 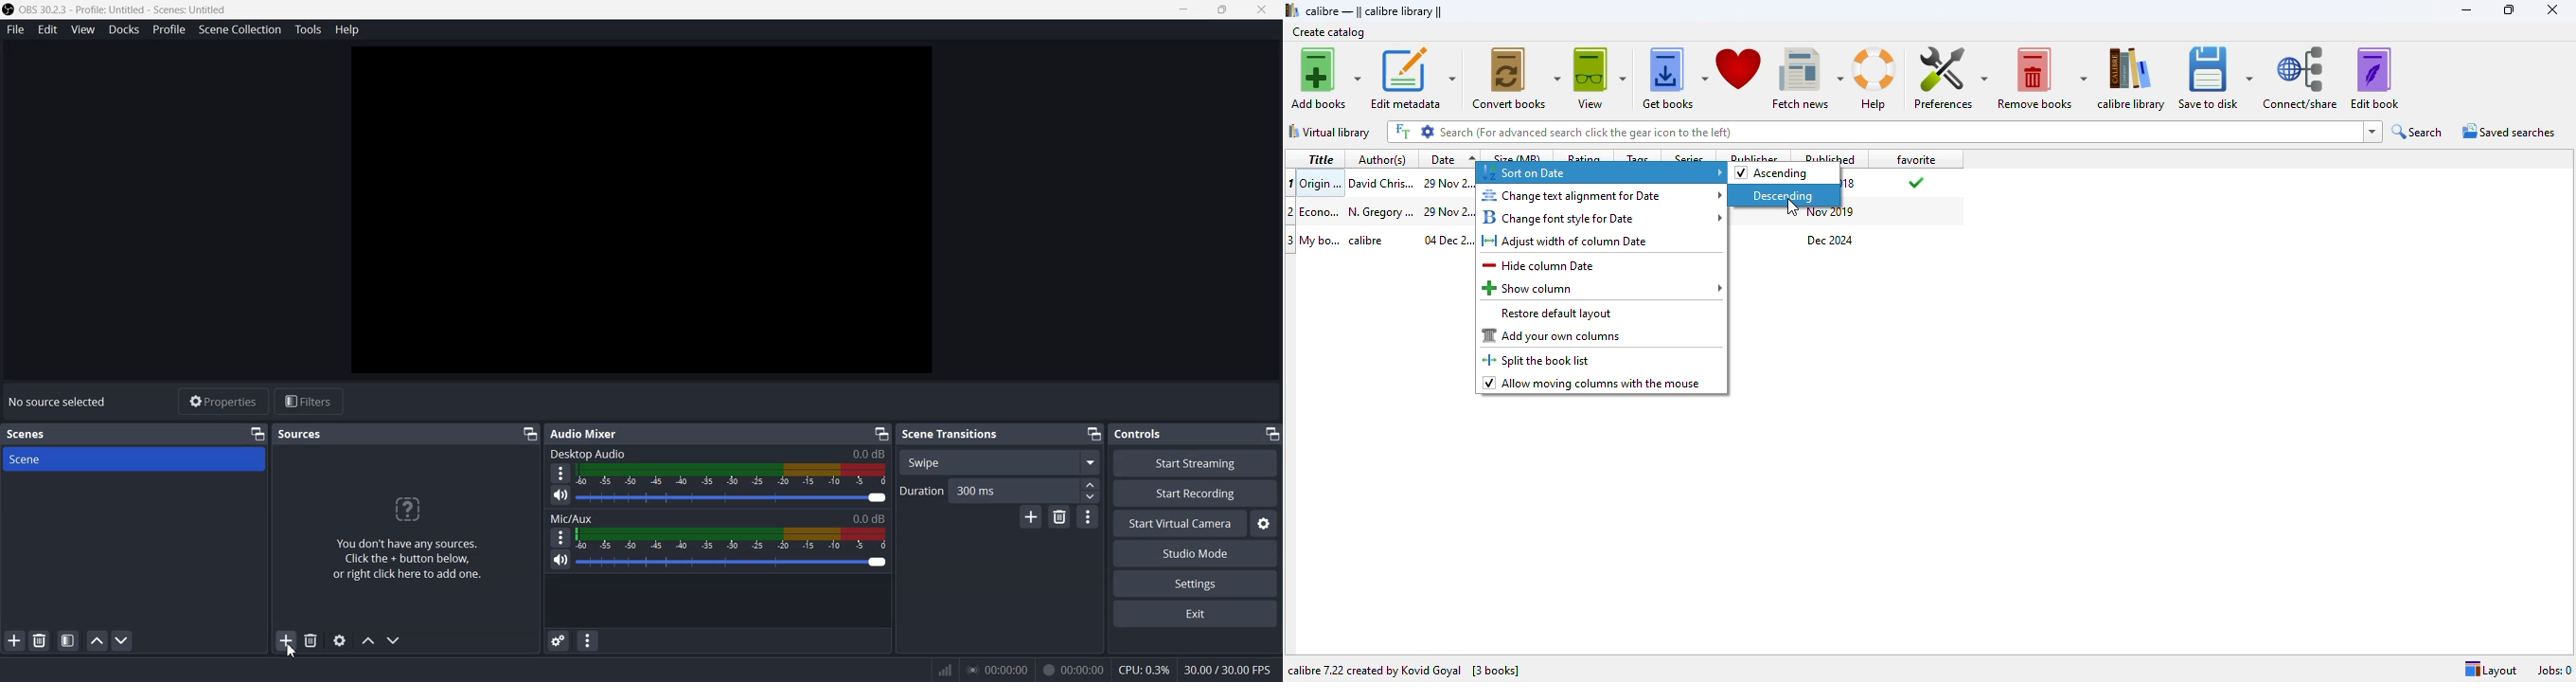 I want to click on view, so click(x=1600, y=79).